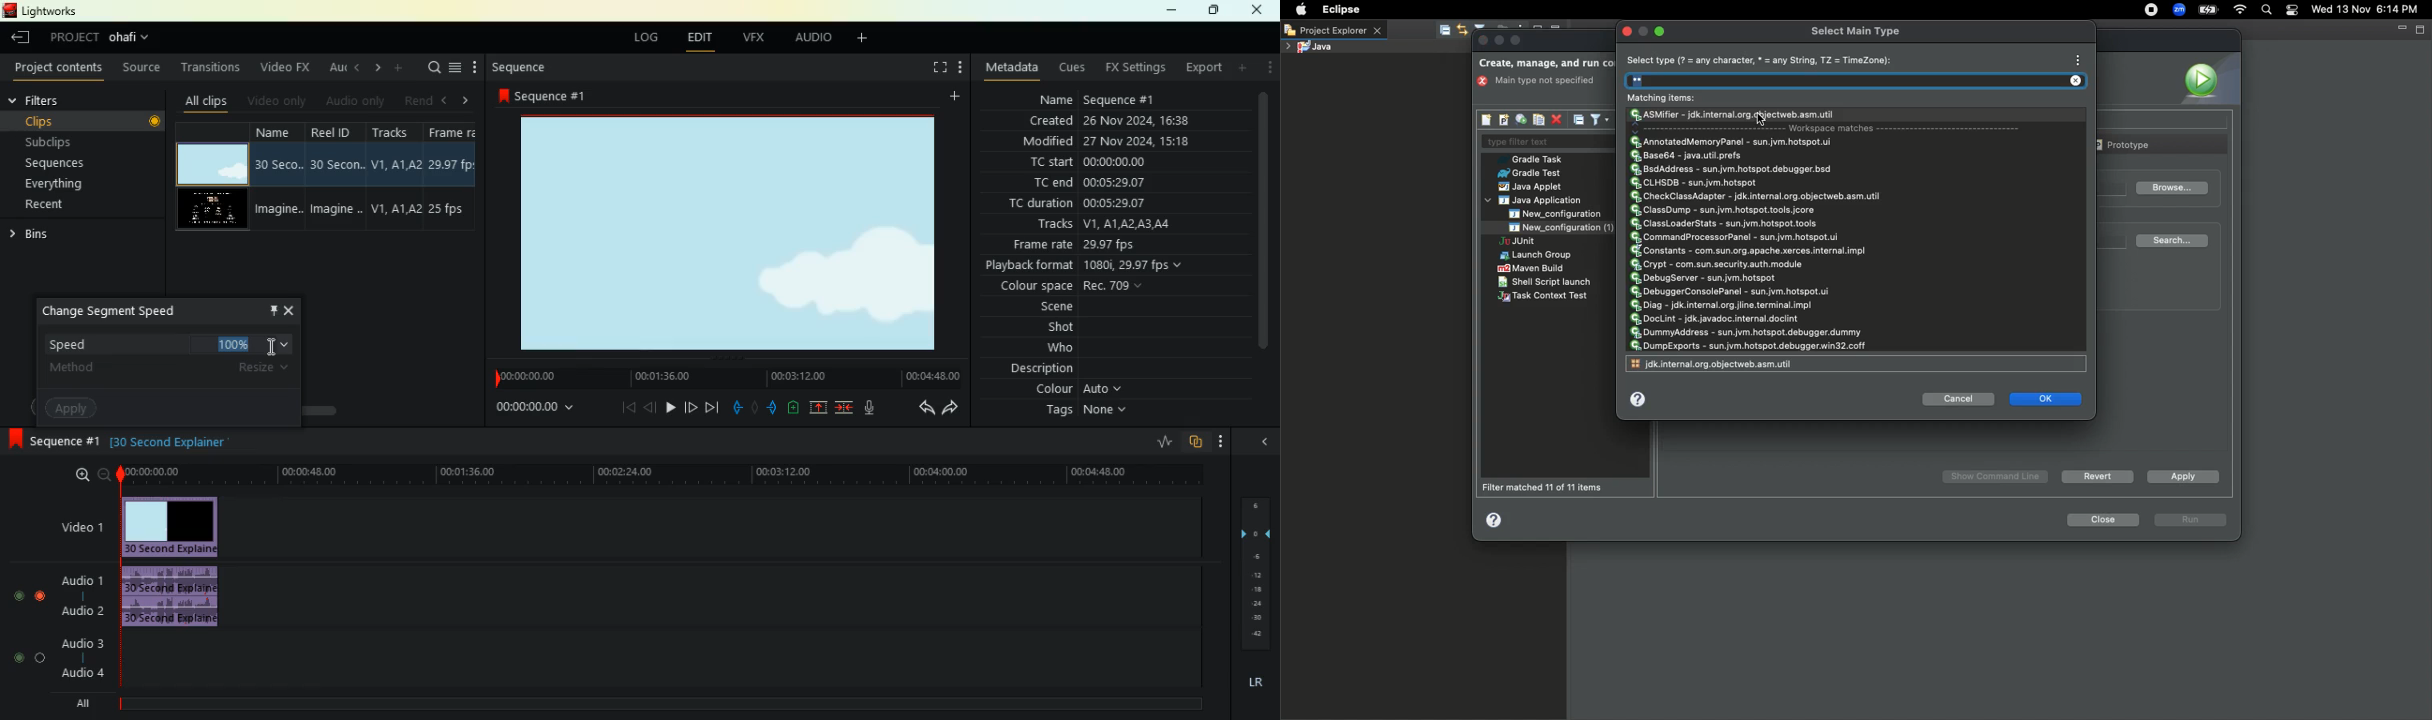  What do you see at coordinates (2208, 78) in the screenshot?
I see `Icon` at bounding box center [2208, 78].